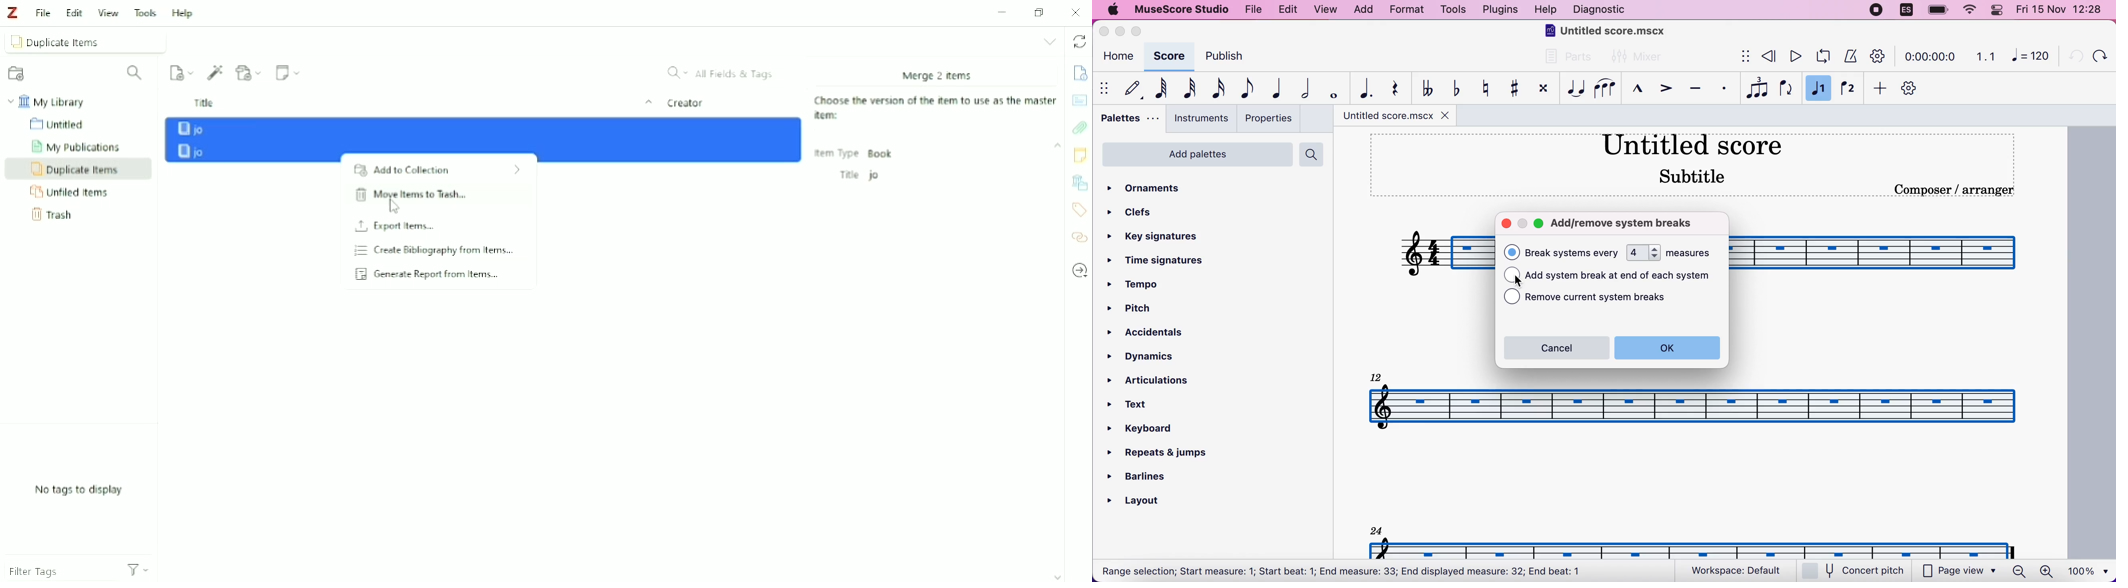  What do you see at coordinates (1512, 275) in the screenshot?
I see `checkbox` at bounding box center [1512, 275].